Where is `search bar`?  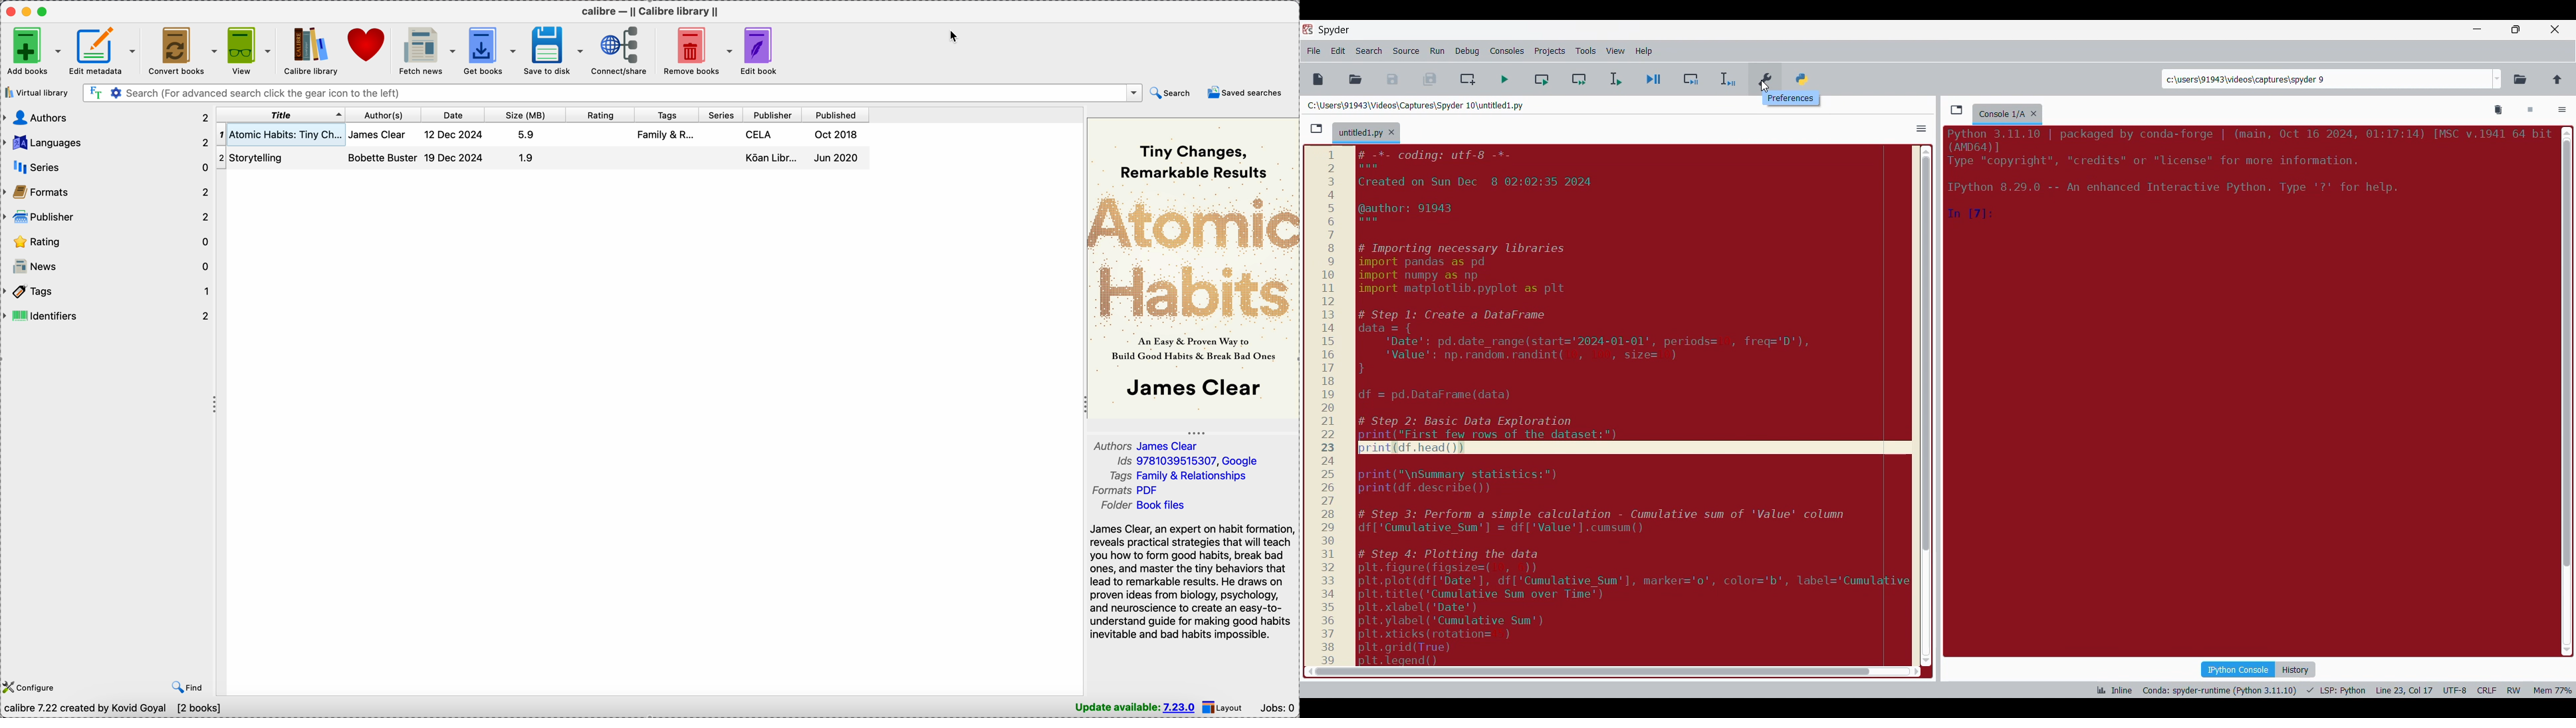 search bar is located at coordinates (612, 92).